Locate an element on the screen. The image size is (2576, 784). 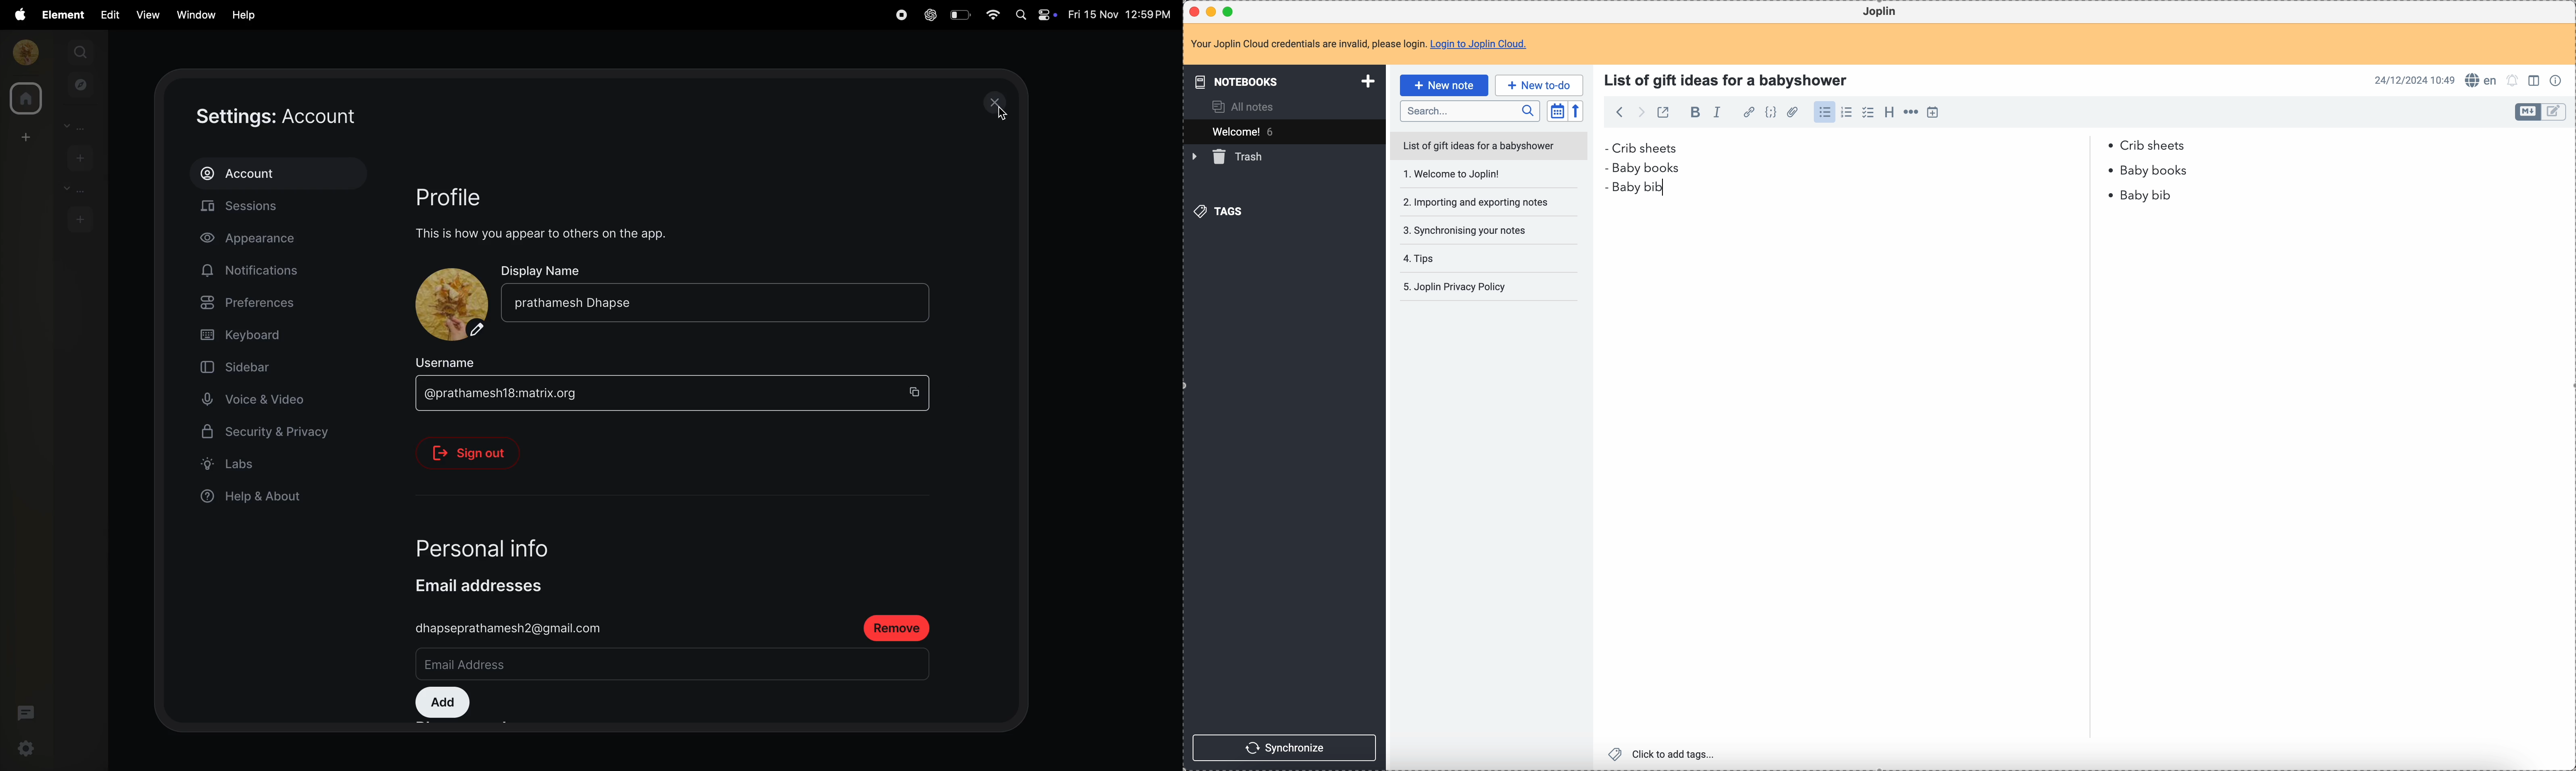
click on bulleted list is located at coordinates (1827, 113).